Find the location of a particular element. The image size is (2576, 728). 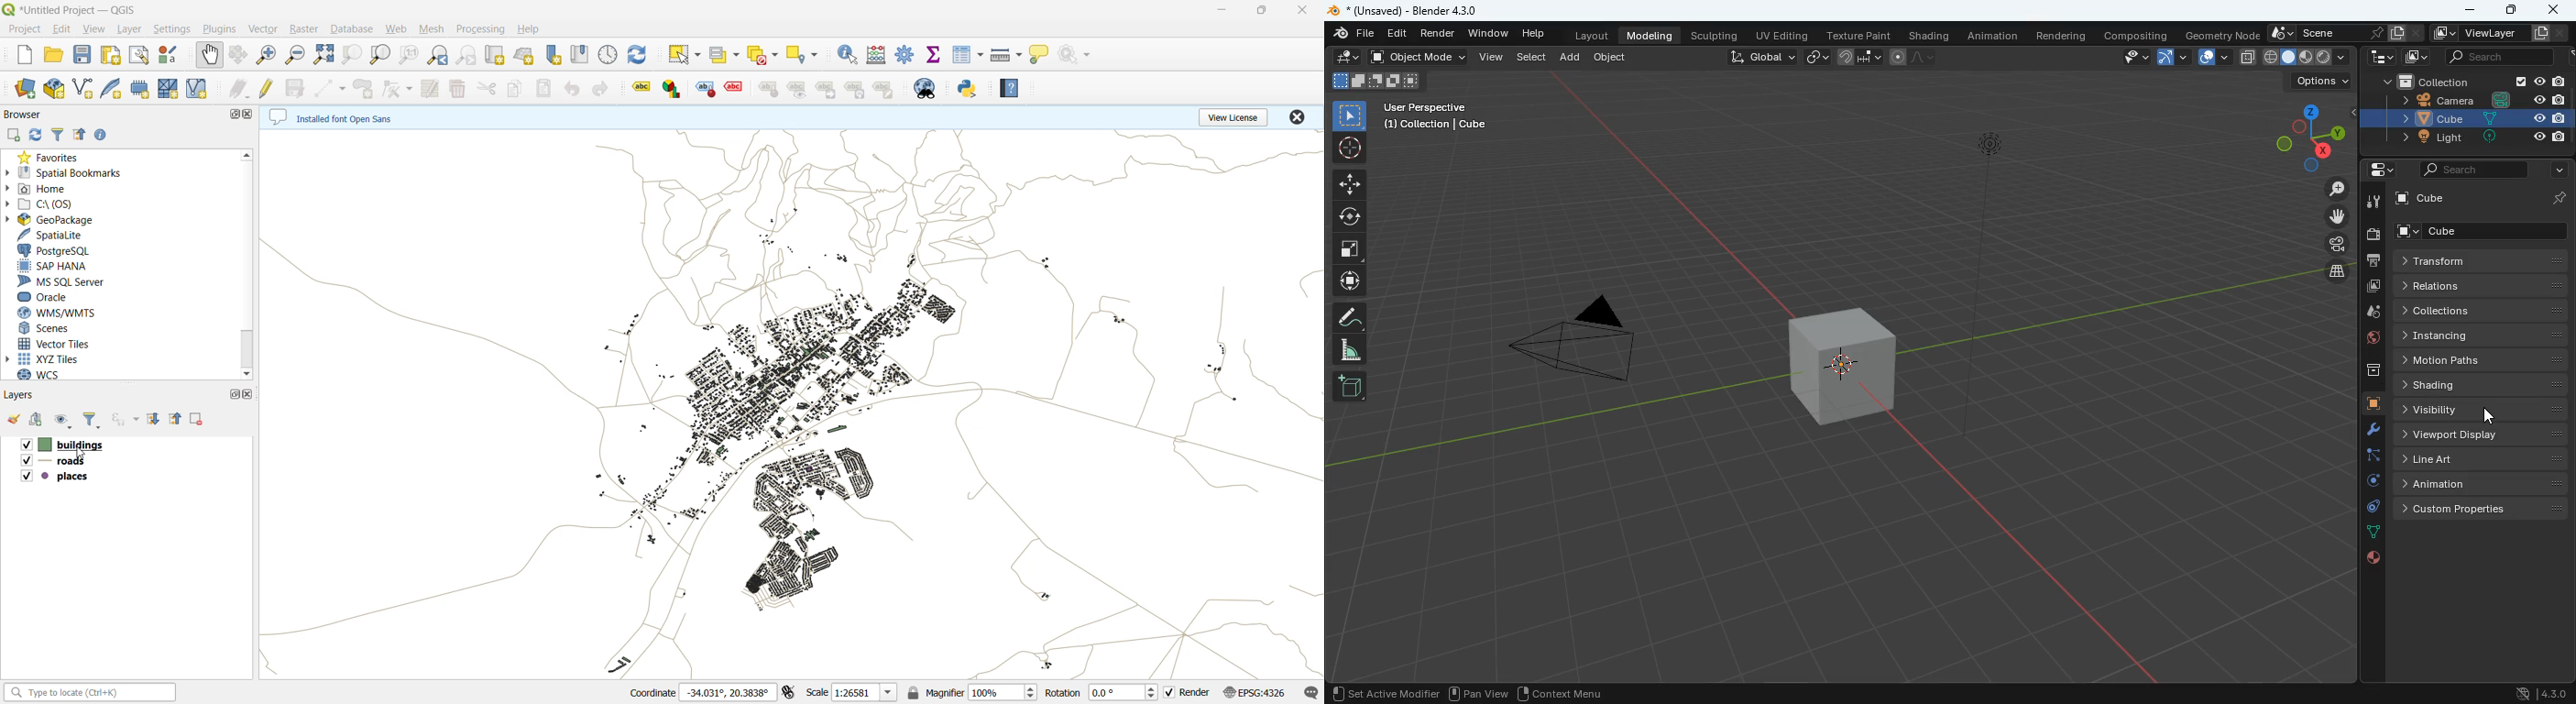

render is located at coordinates (1187, 692).